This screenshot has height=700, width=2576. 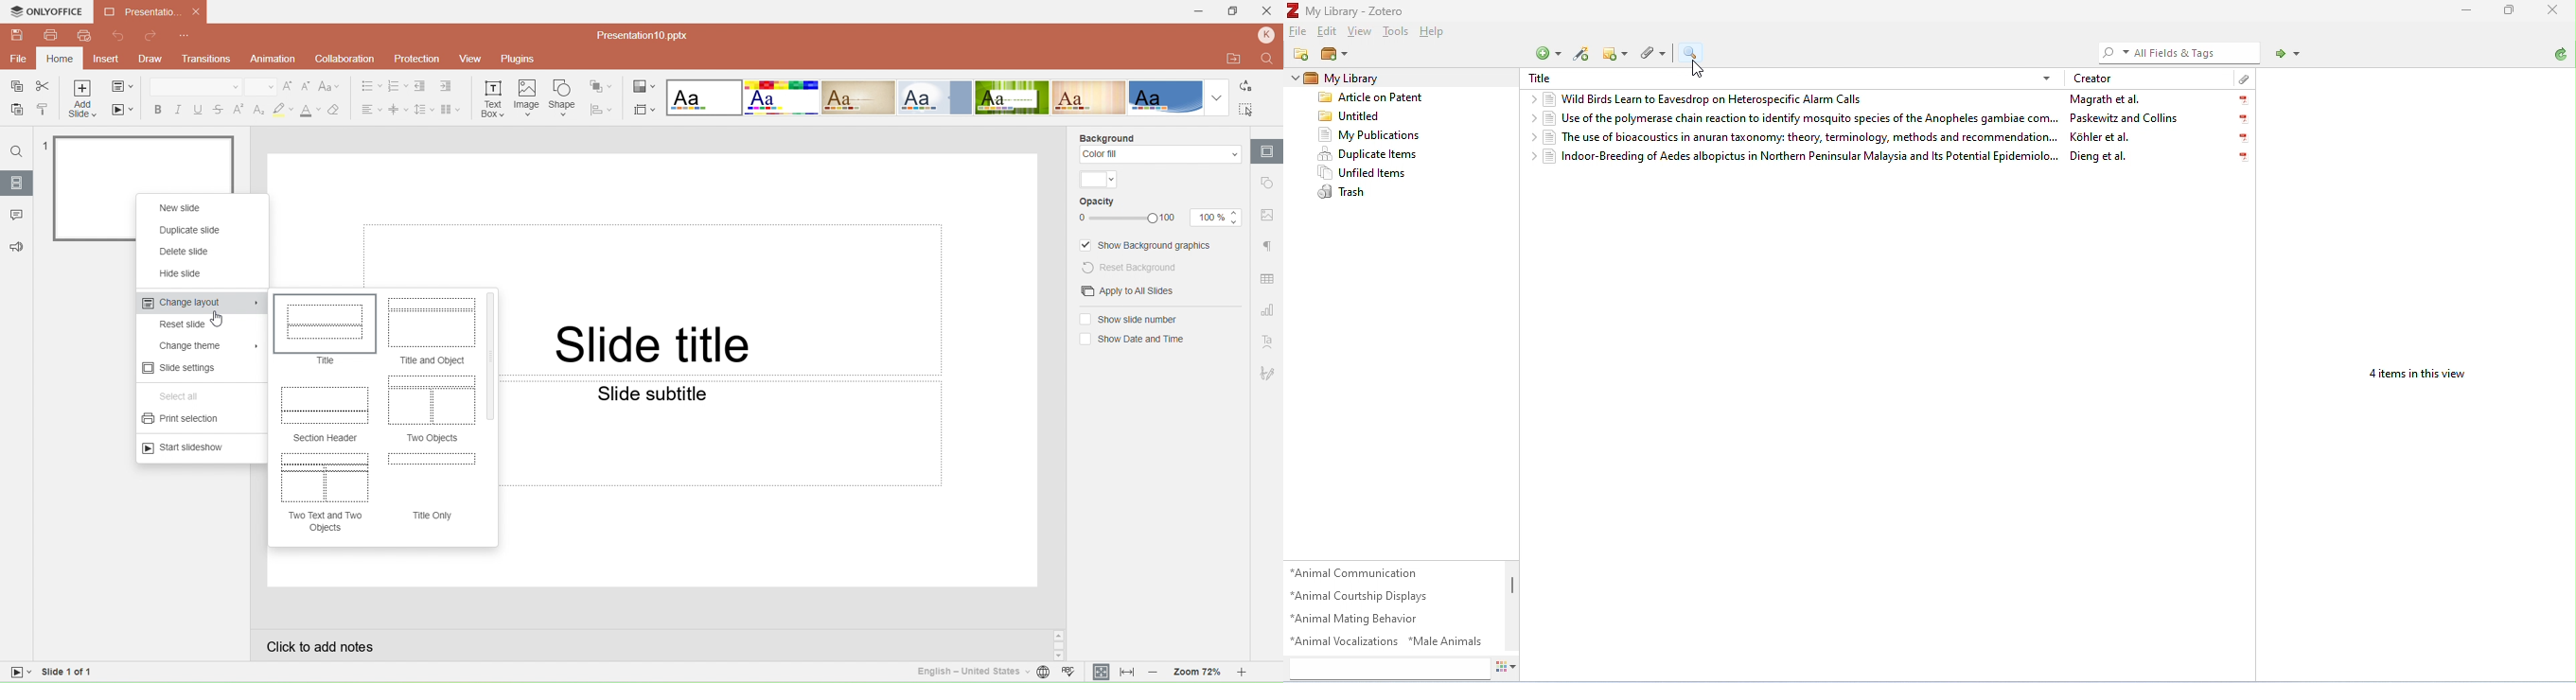 I want to click on Slide subtitle, so click(x=681, y=396).